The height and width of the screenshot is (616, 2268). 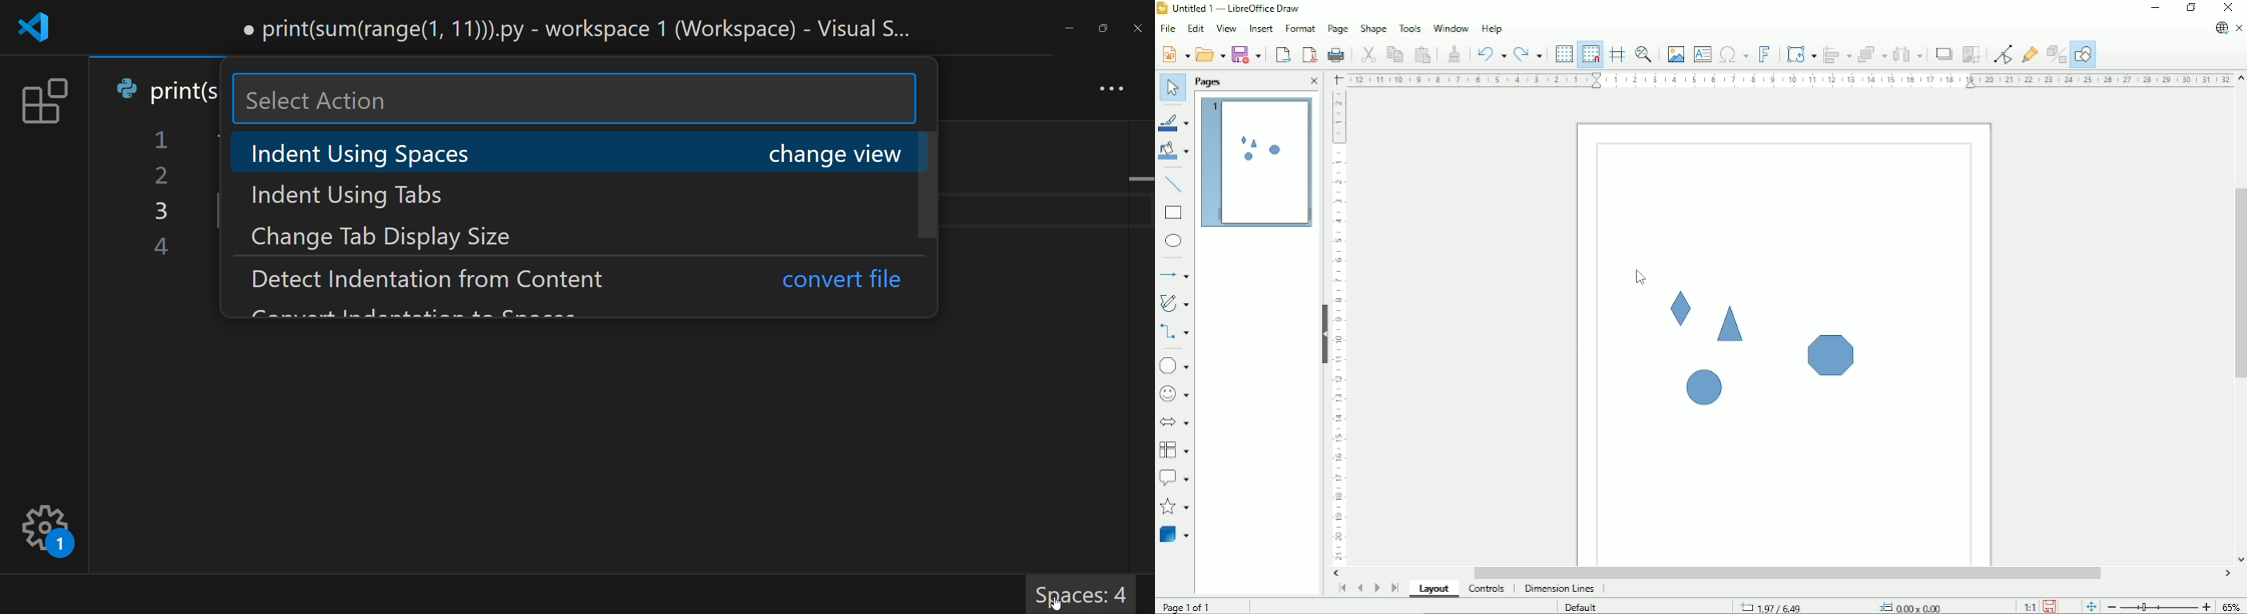 What do you see at coordinates (1174, 394) in the screenshot?
I see `Symbol shapes` at bounding box center [1174, 394].